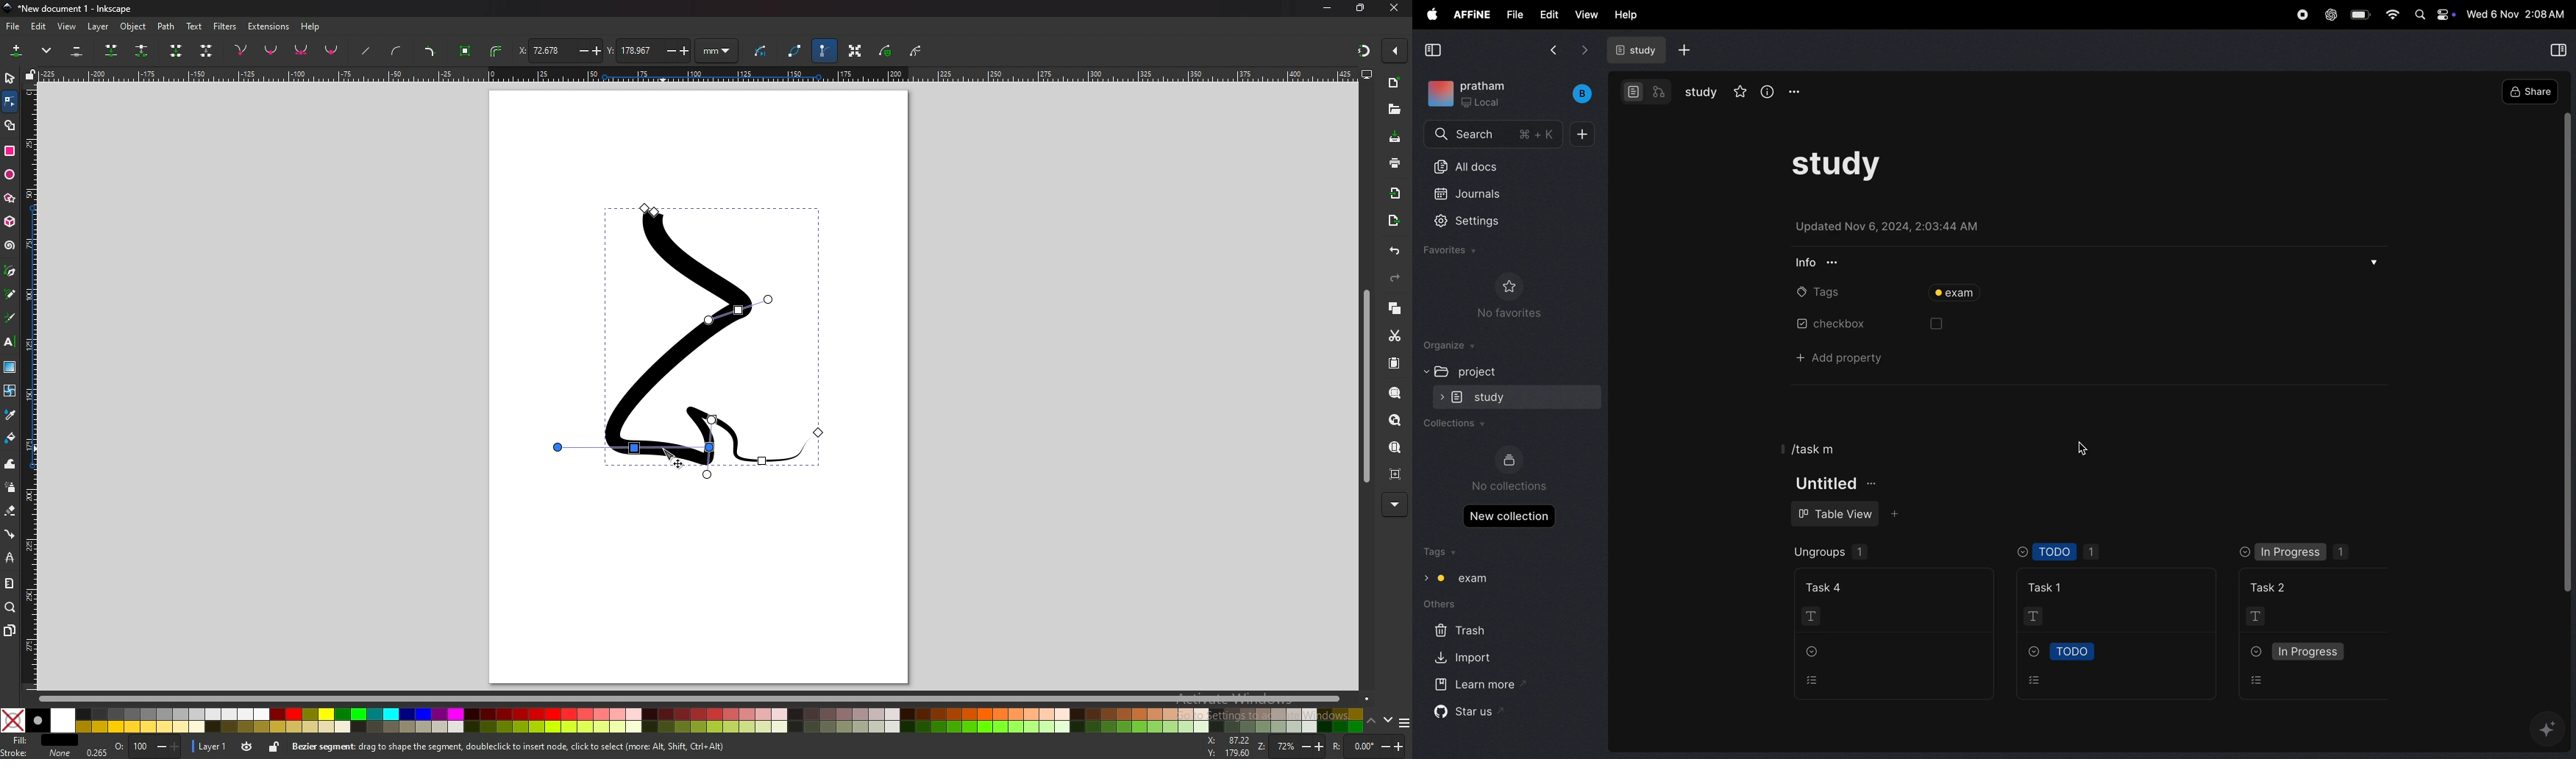 The image size is (2576, 784). Describe the element at coordinates (510, 747) in the screenshot. I see `info` at that location.